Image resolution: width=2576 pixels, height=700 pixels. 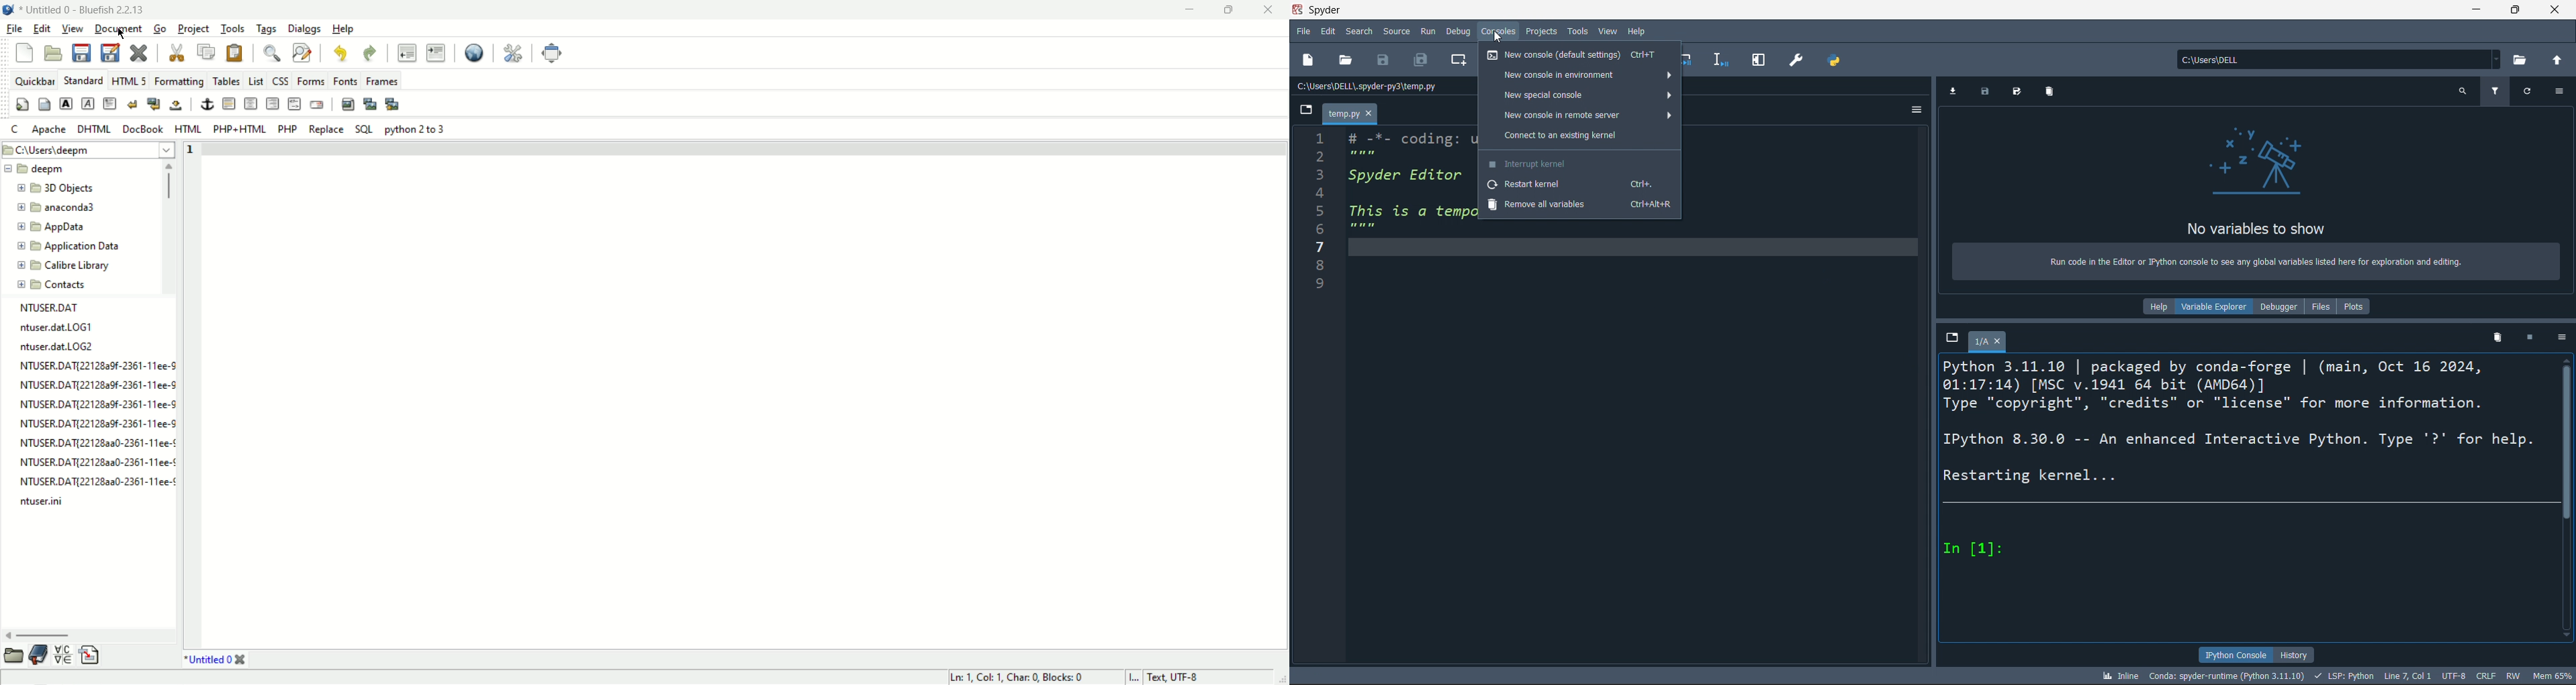 I want to click on minimize, so click(x=2476, y=10).